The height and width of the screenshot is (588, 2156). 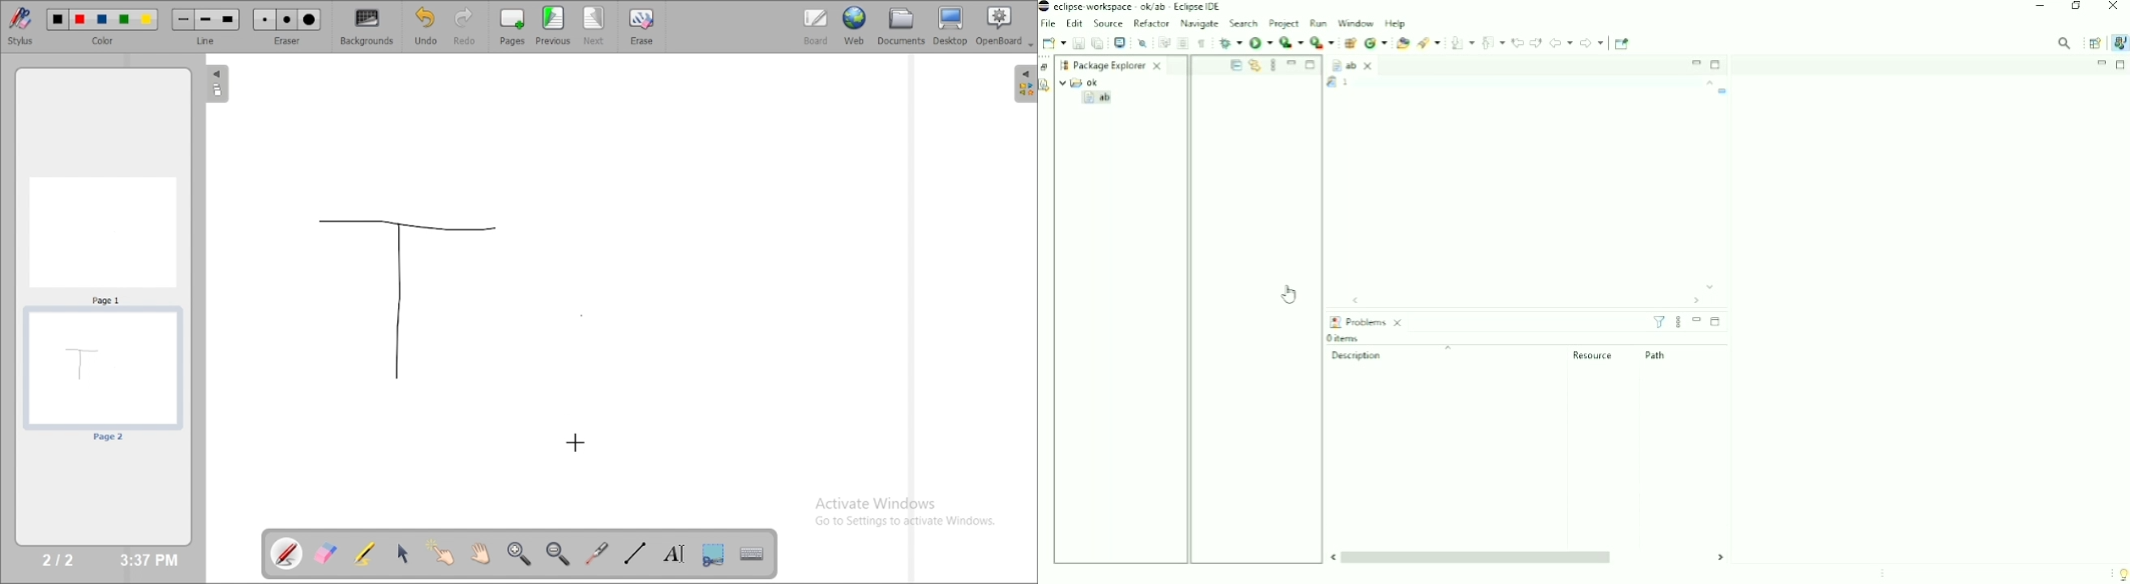 I want to click on Description, so click(x=1413, y=354).